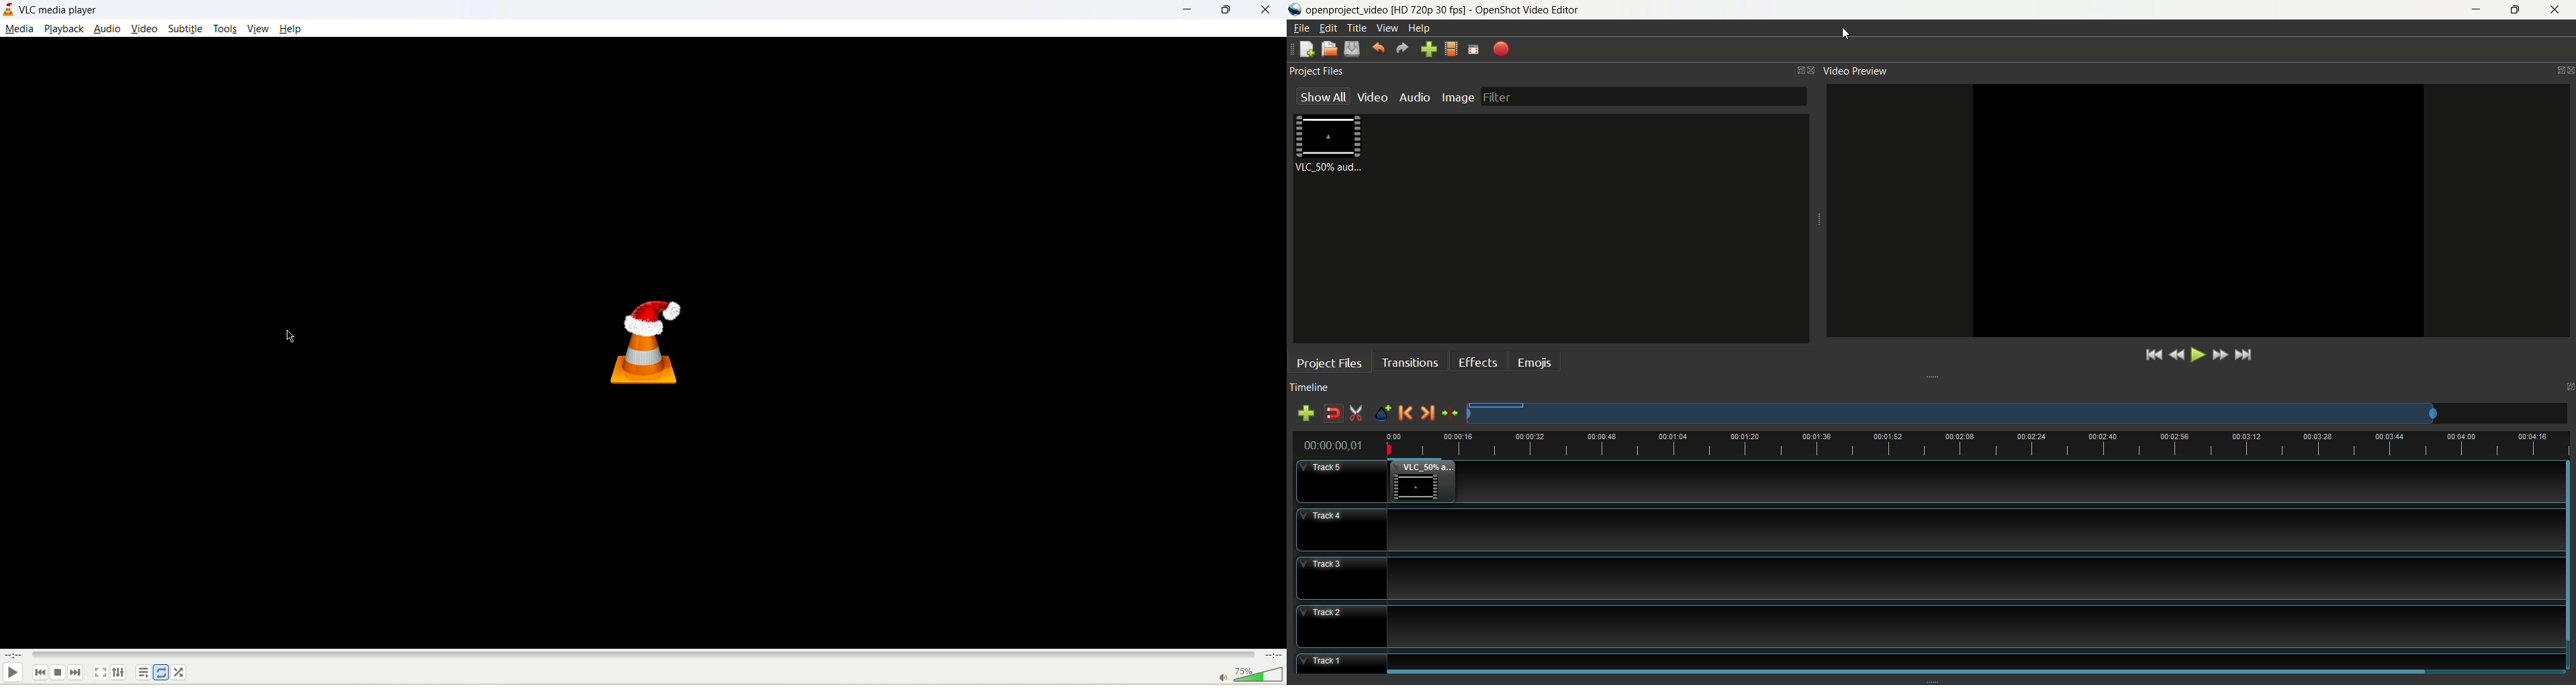  What do you see at coordinates (1533, 361) in the screenshot?
I see `emojis` at bounding box center [1533, 361].